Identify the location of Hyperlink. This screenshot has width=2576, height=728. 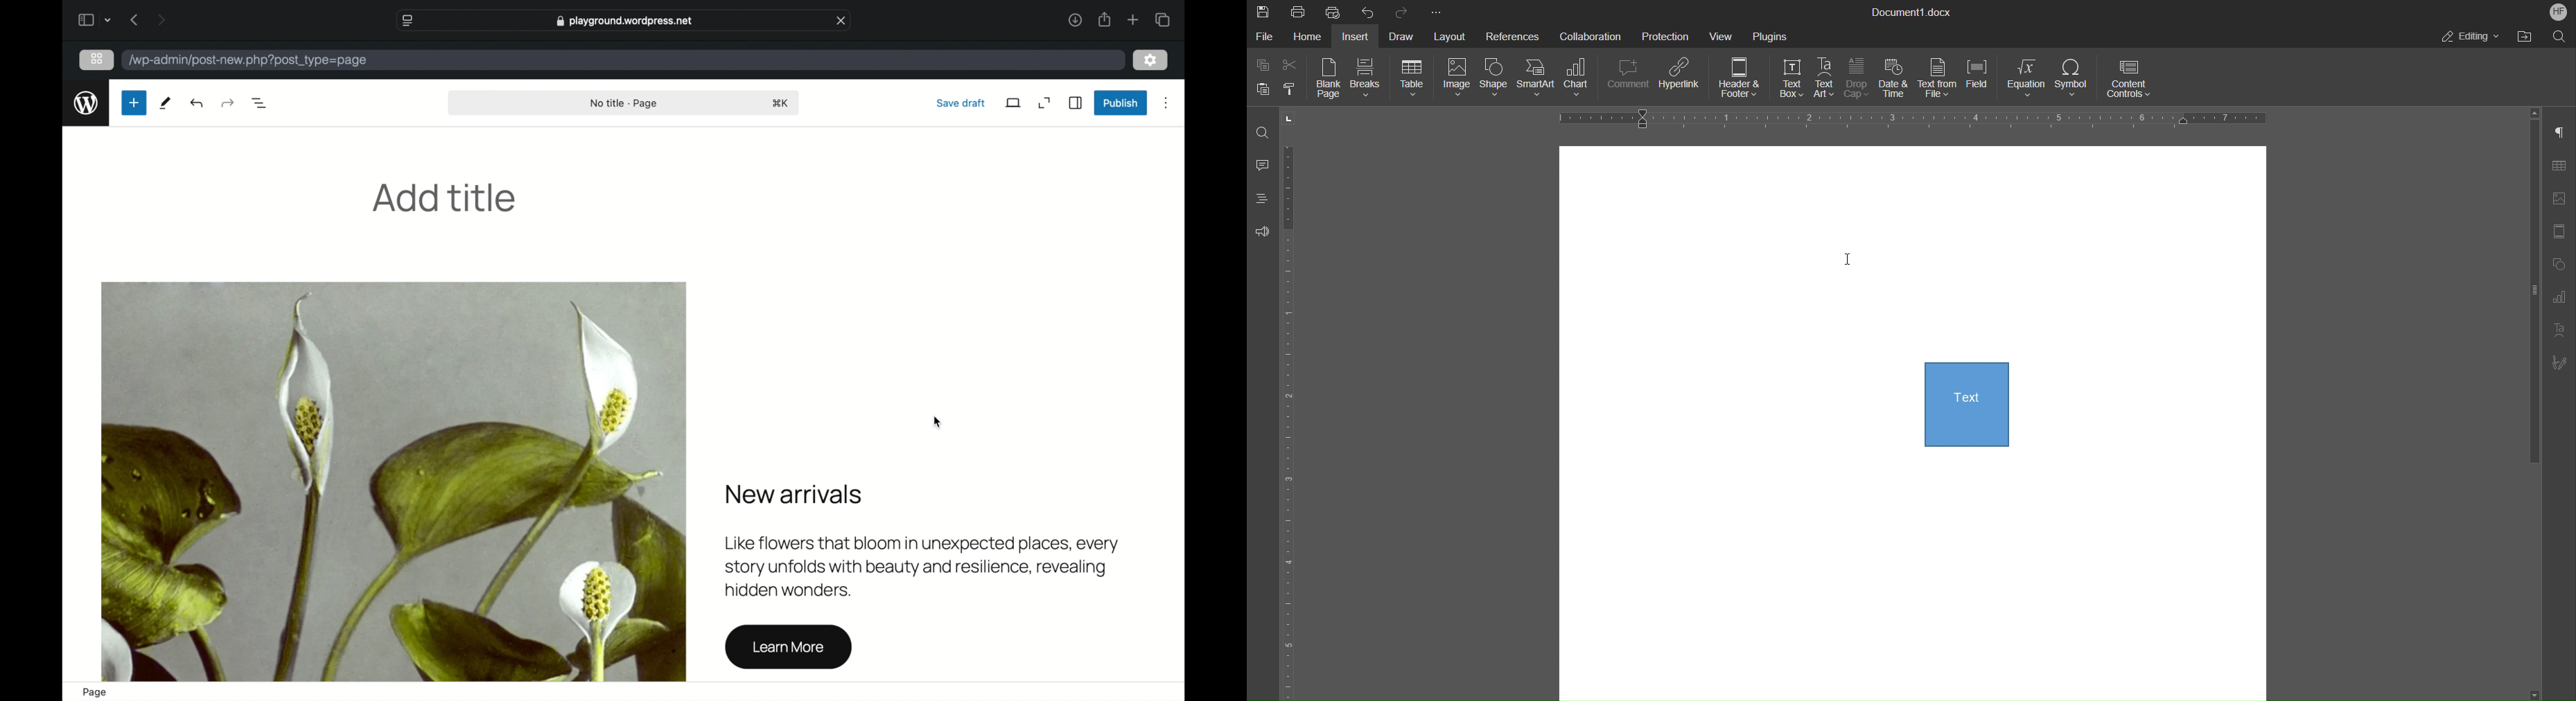
(1682, 80).